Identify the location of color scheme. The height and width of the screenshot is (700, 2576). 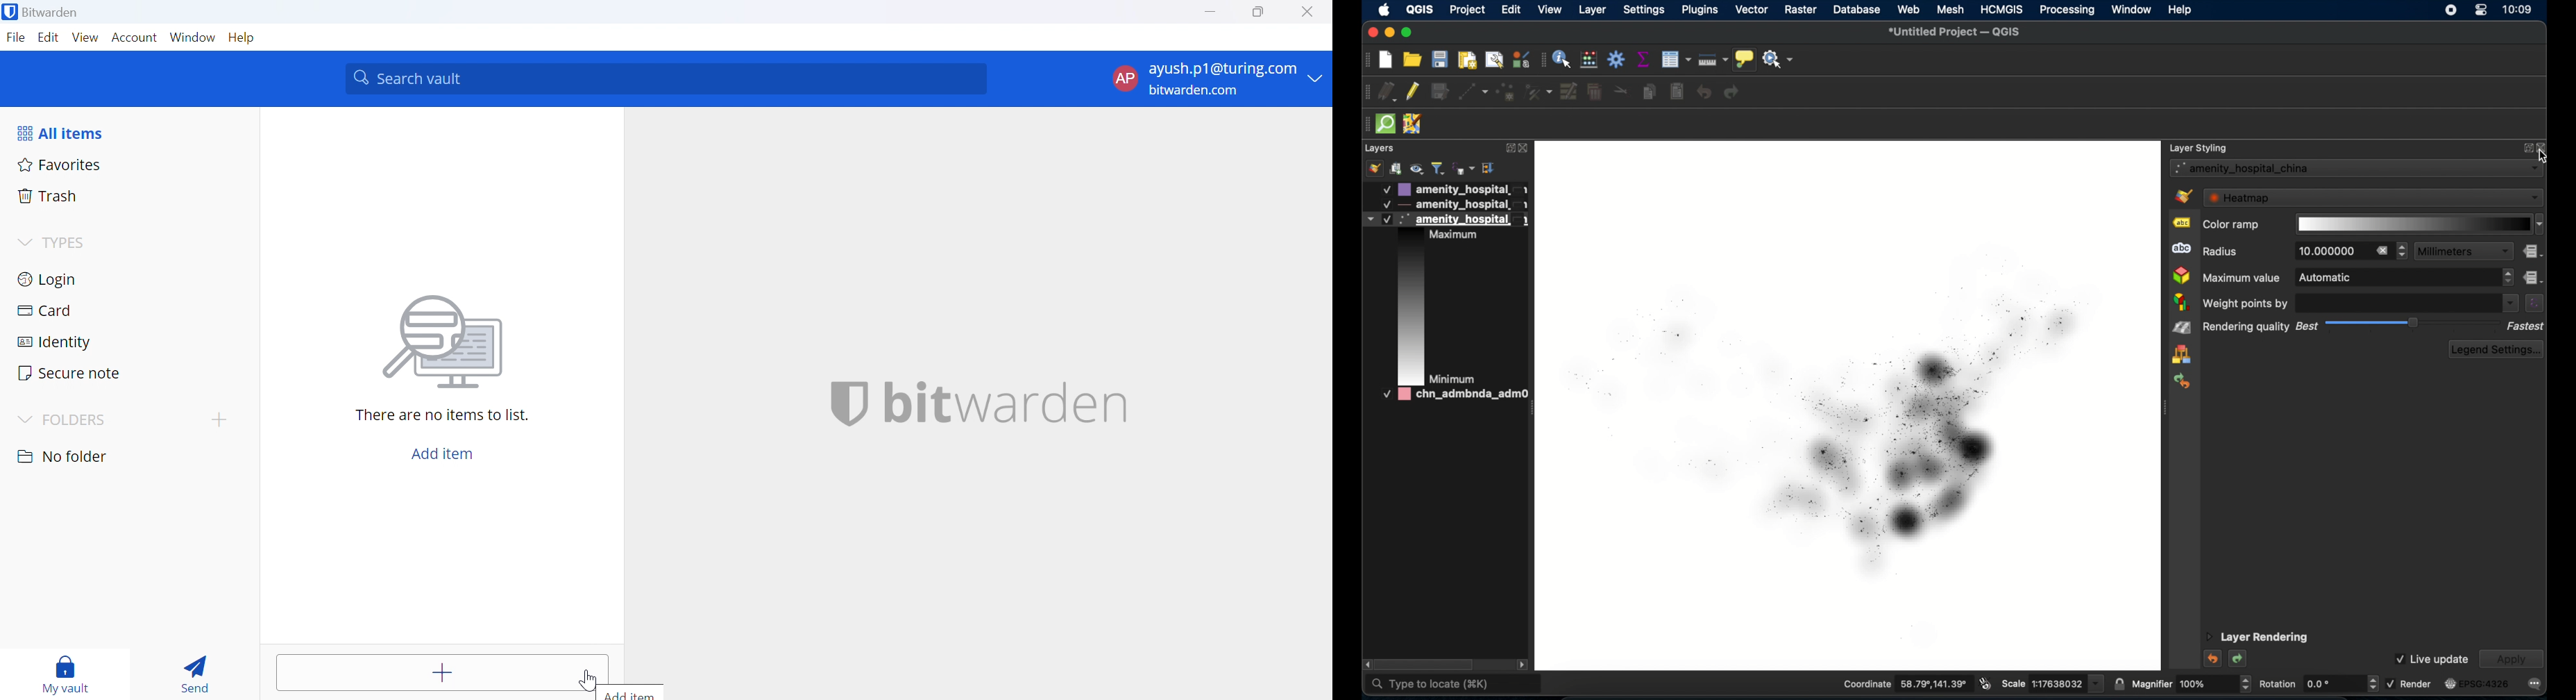
(1409, 306).